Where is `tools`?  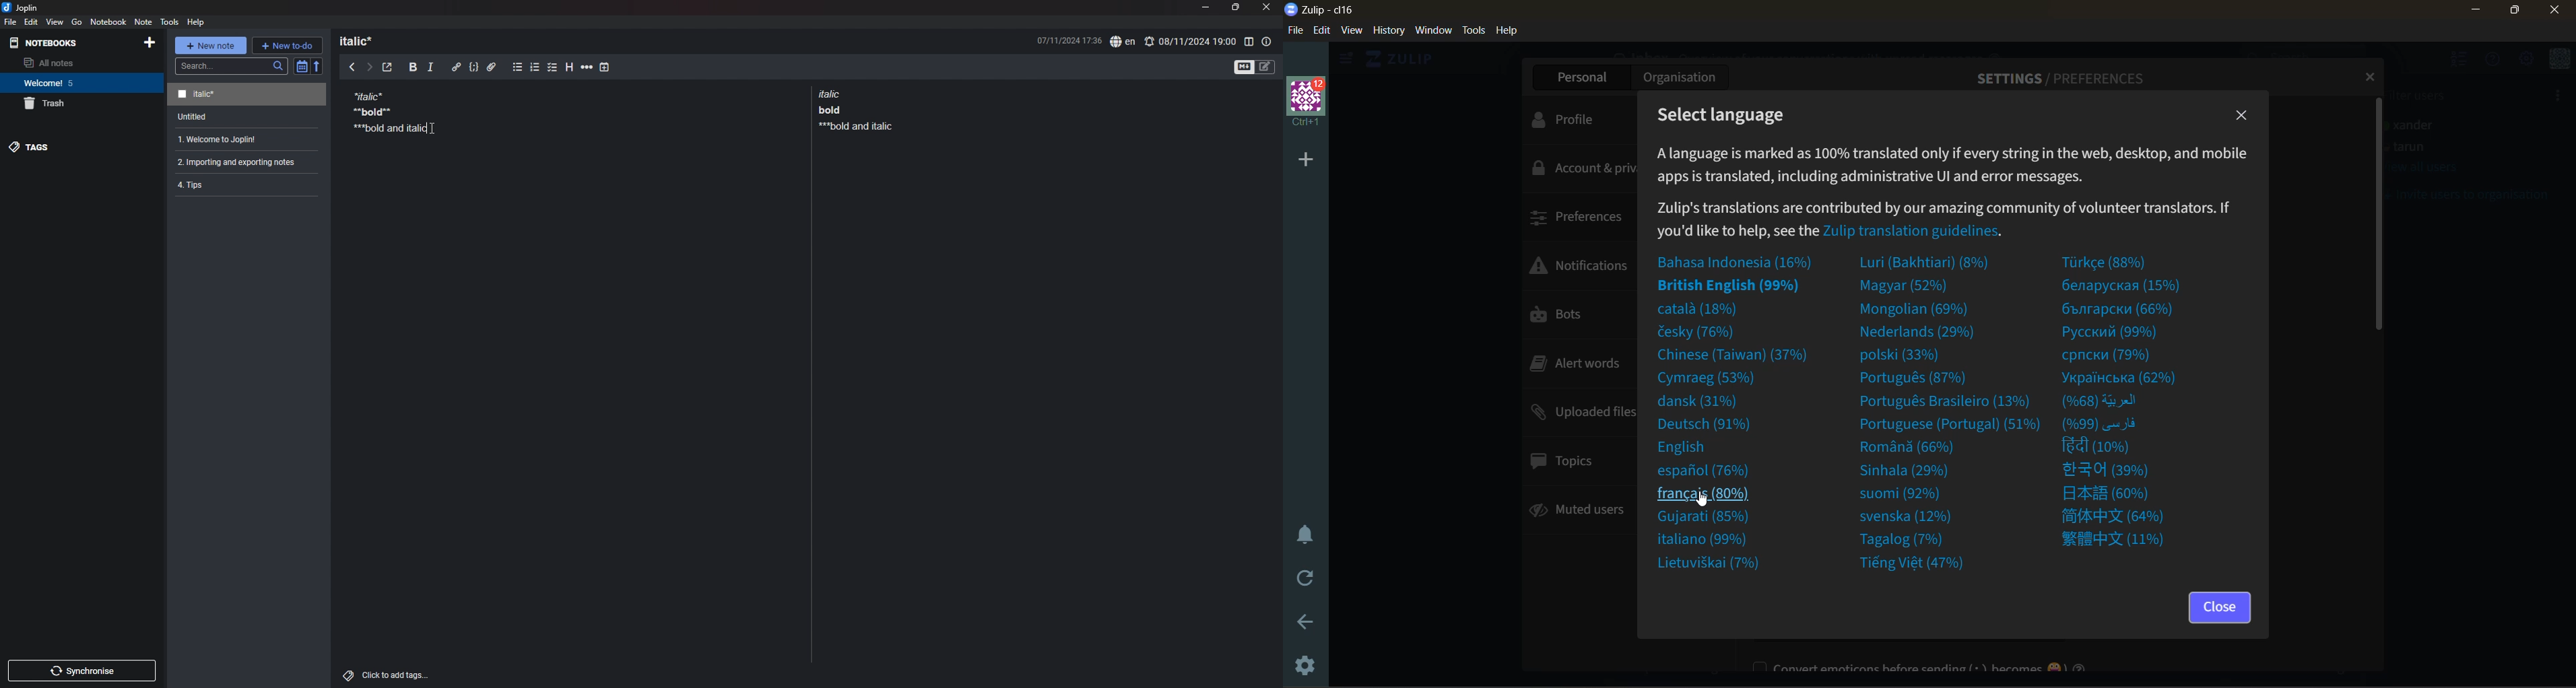
tools is located at coordinates (170, 21).